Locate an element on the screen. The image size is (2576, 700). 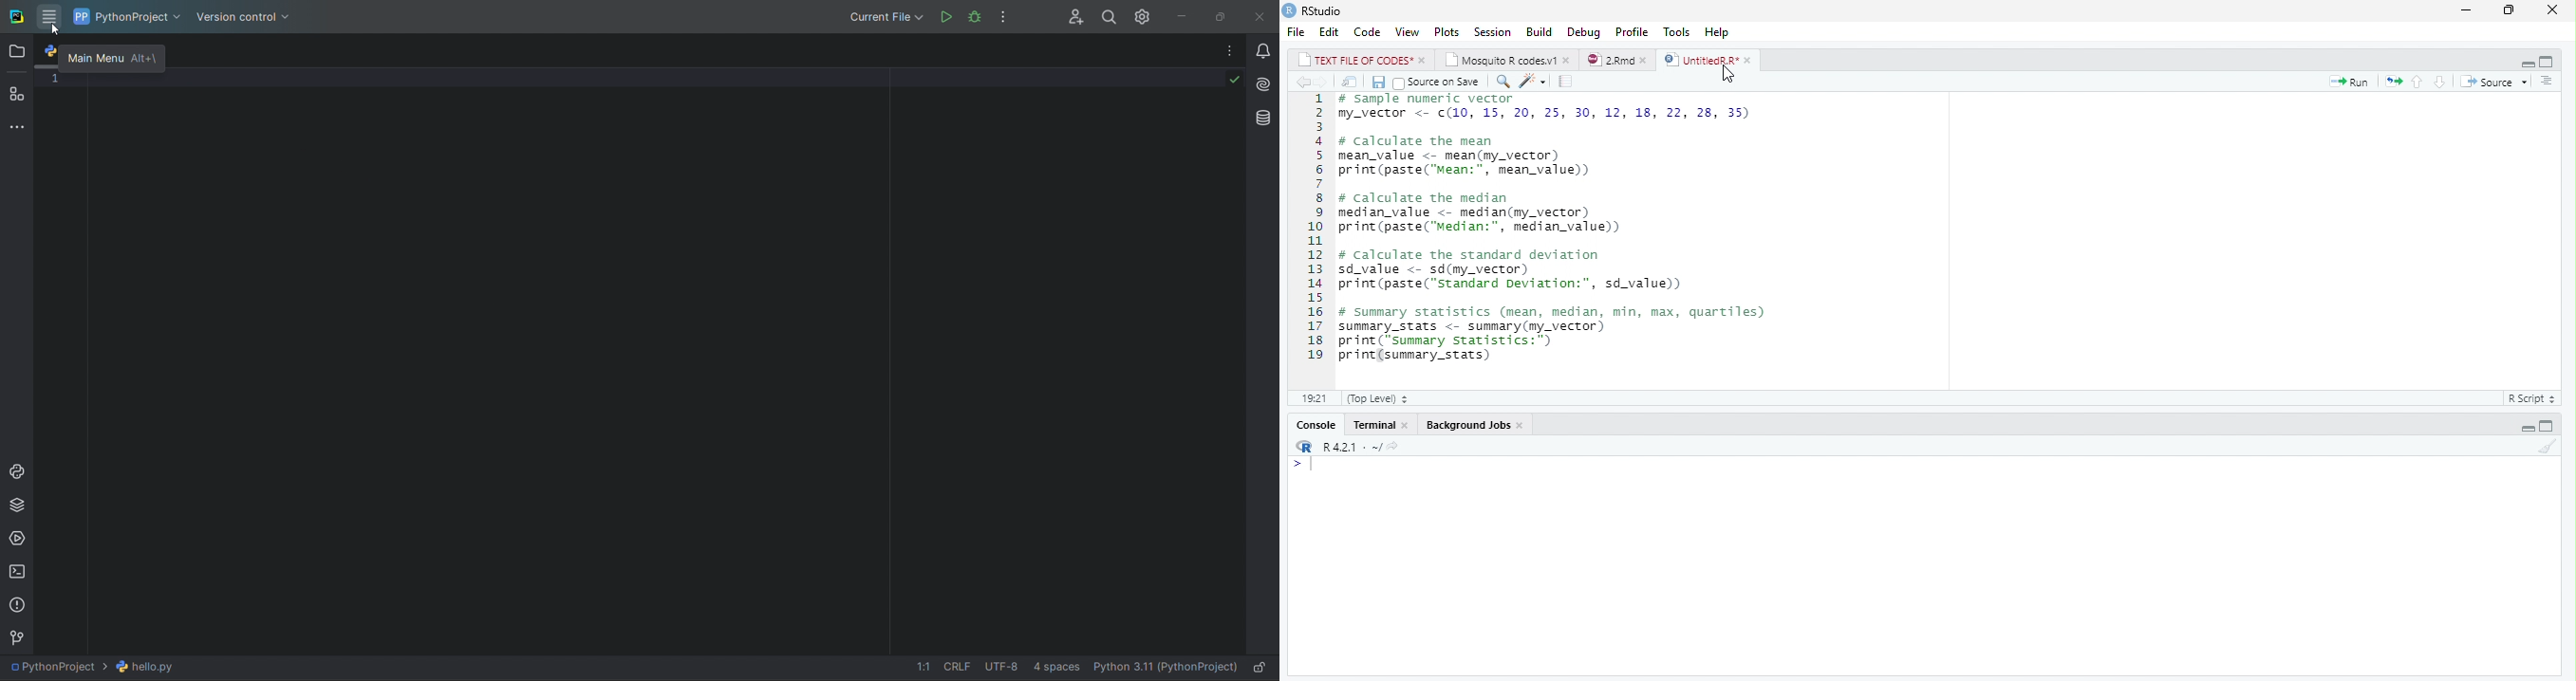
lock is located at coordinates (1263, 668).